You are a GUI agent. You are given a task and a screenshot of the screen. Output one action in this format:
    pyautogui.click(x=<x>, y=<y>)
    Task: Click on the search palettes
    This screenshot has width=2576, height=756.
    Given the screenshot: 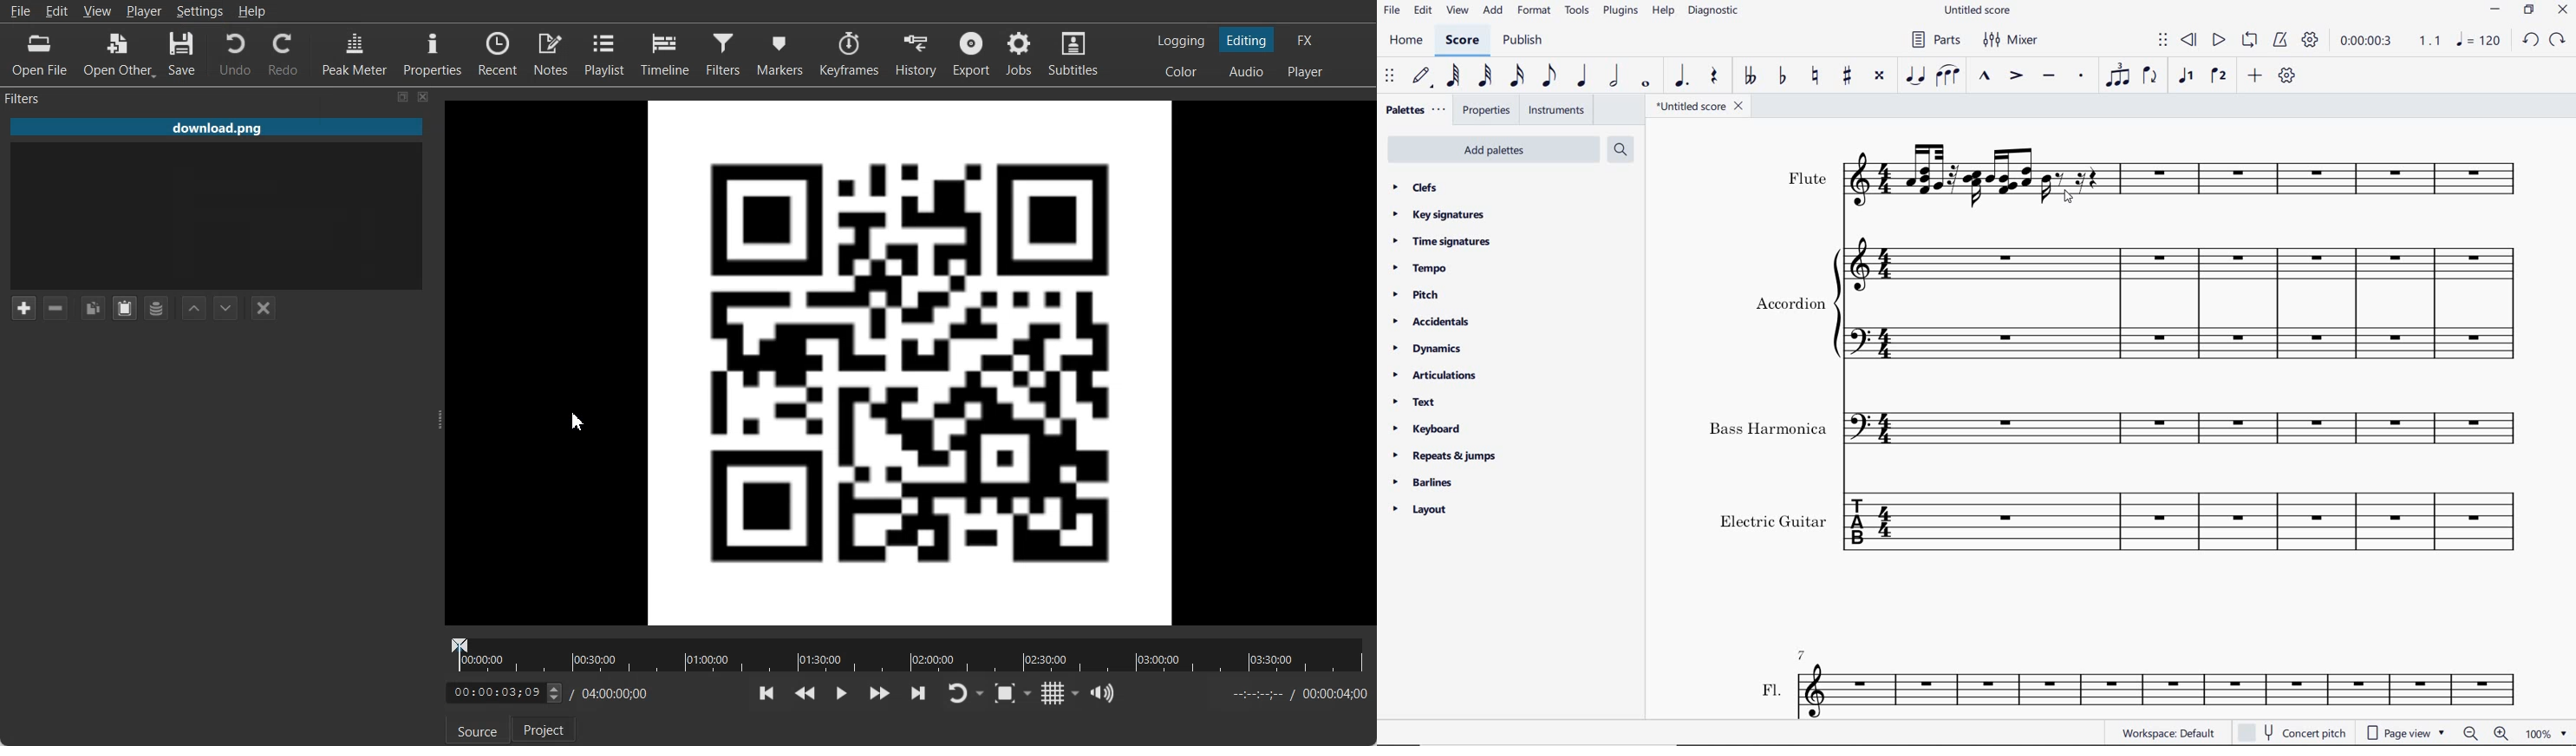 What is the action you would take?
    pyautogui.click(x=1620, y=149)
    